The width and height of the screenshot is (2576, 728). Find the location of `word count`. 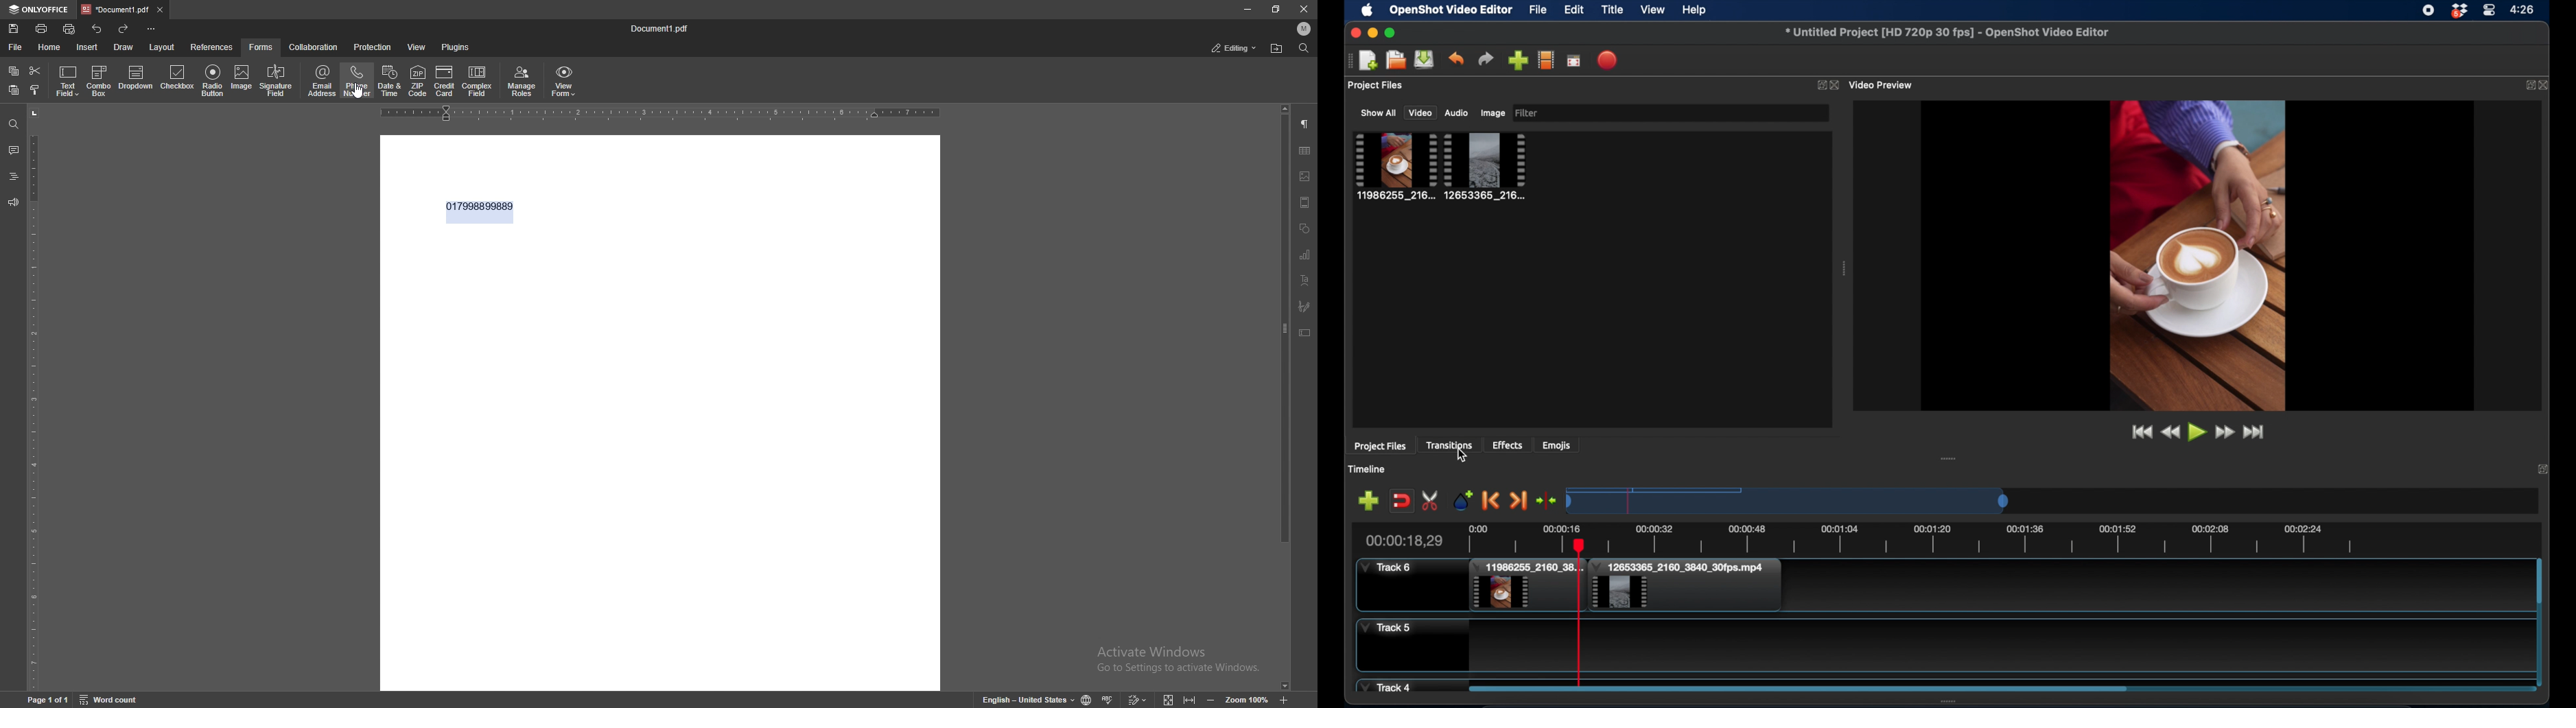

word count is located at coordinates (112, 700).